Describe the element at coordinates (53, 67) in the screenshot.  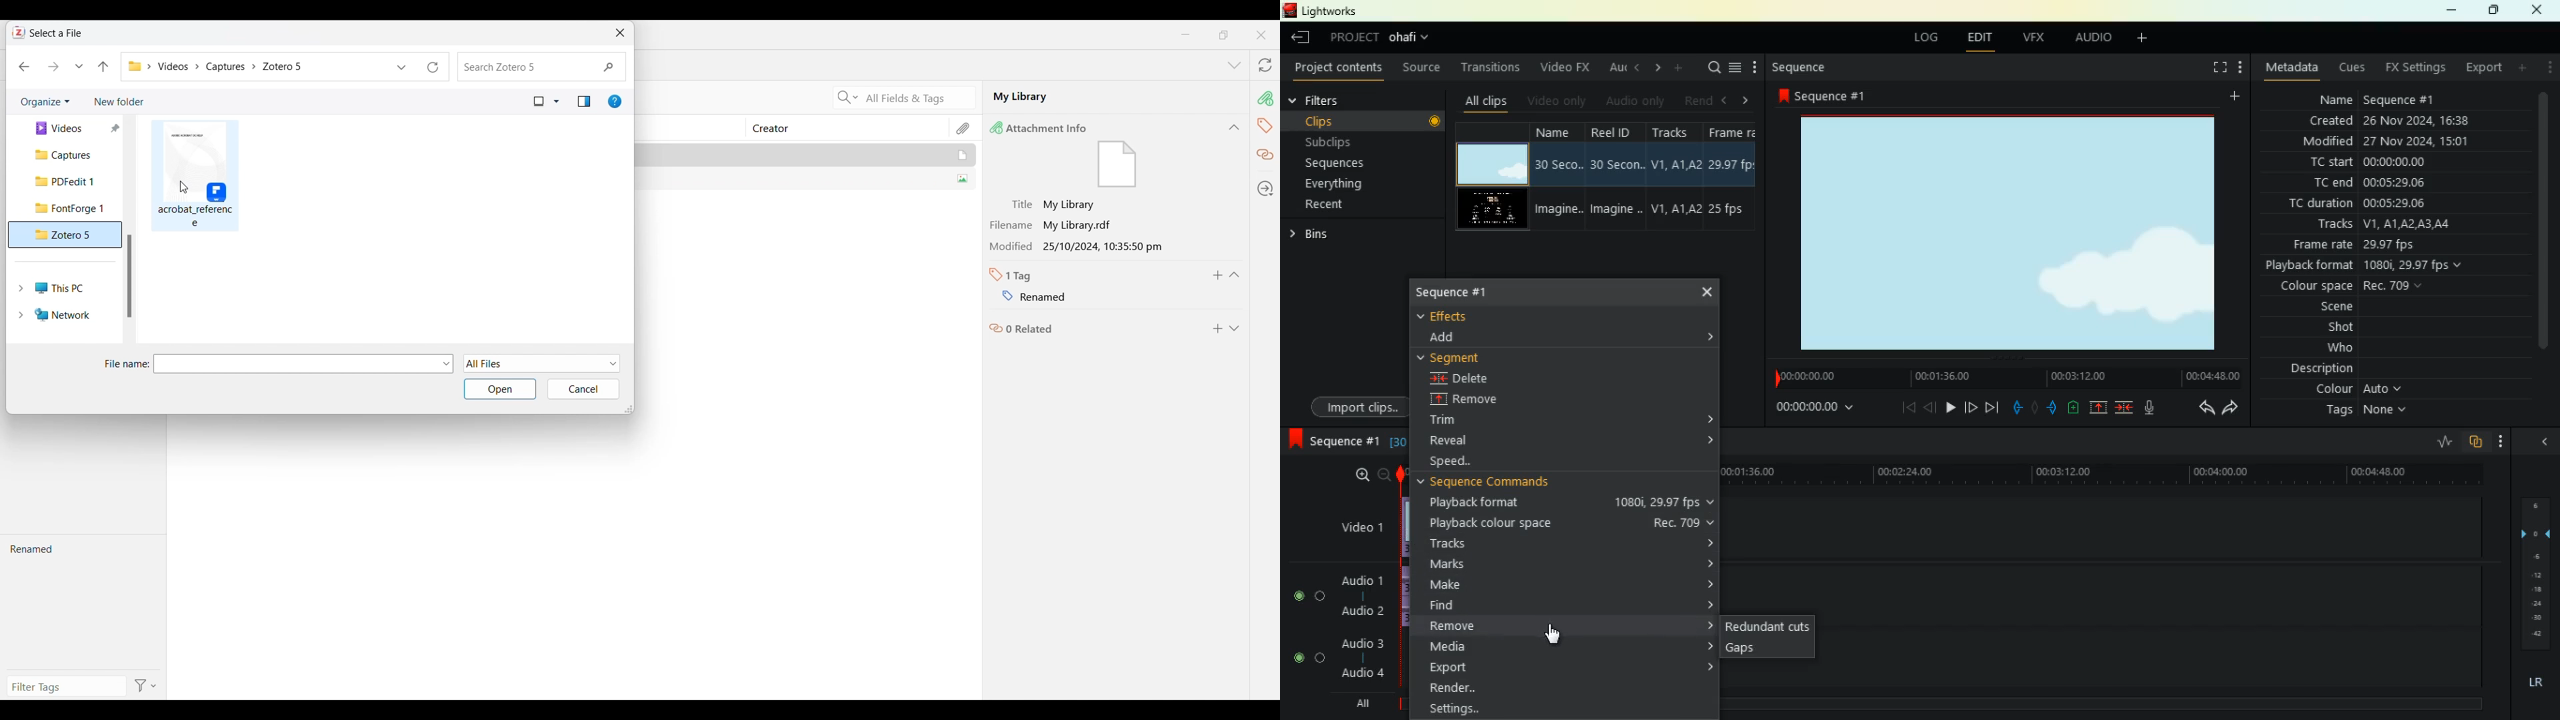
I see `Move forward` at that location.